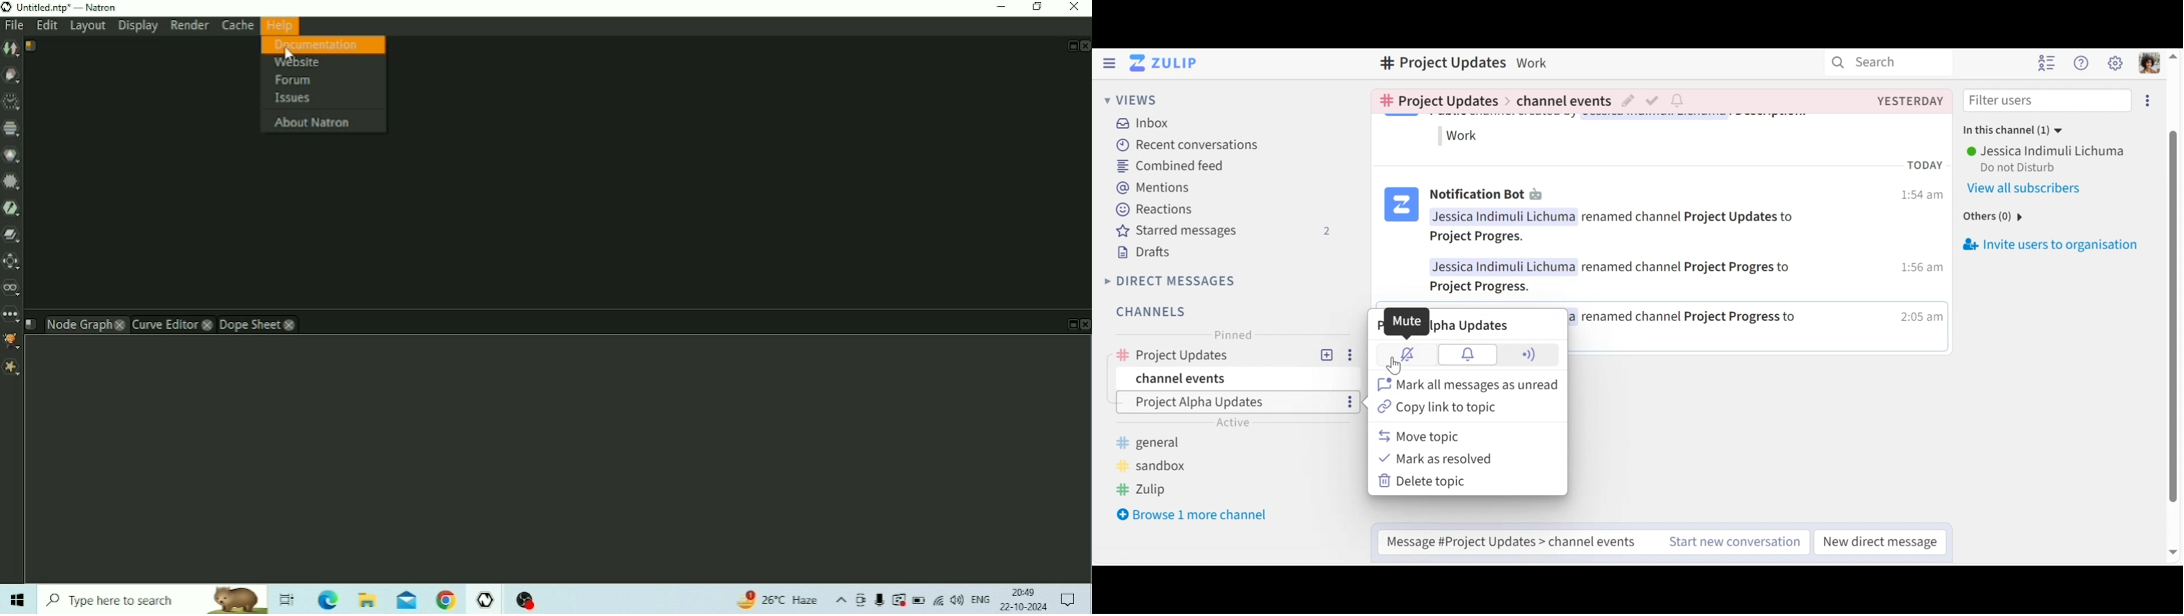 The height and width of the screenshot is (616, 2184). I want to click on Views, so click(1131, 101).